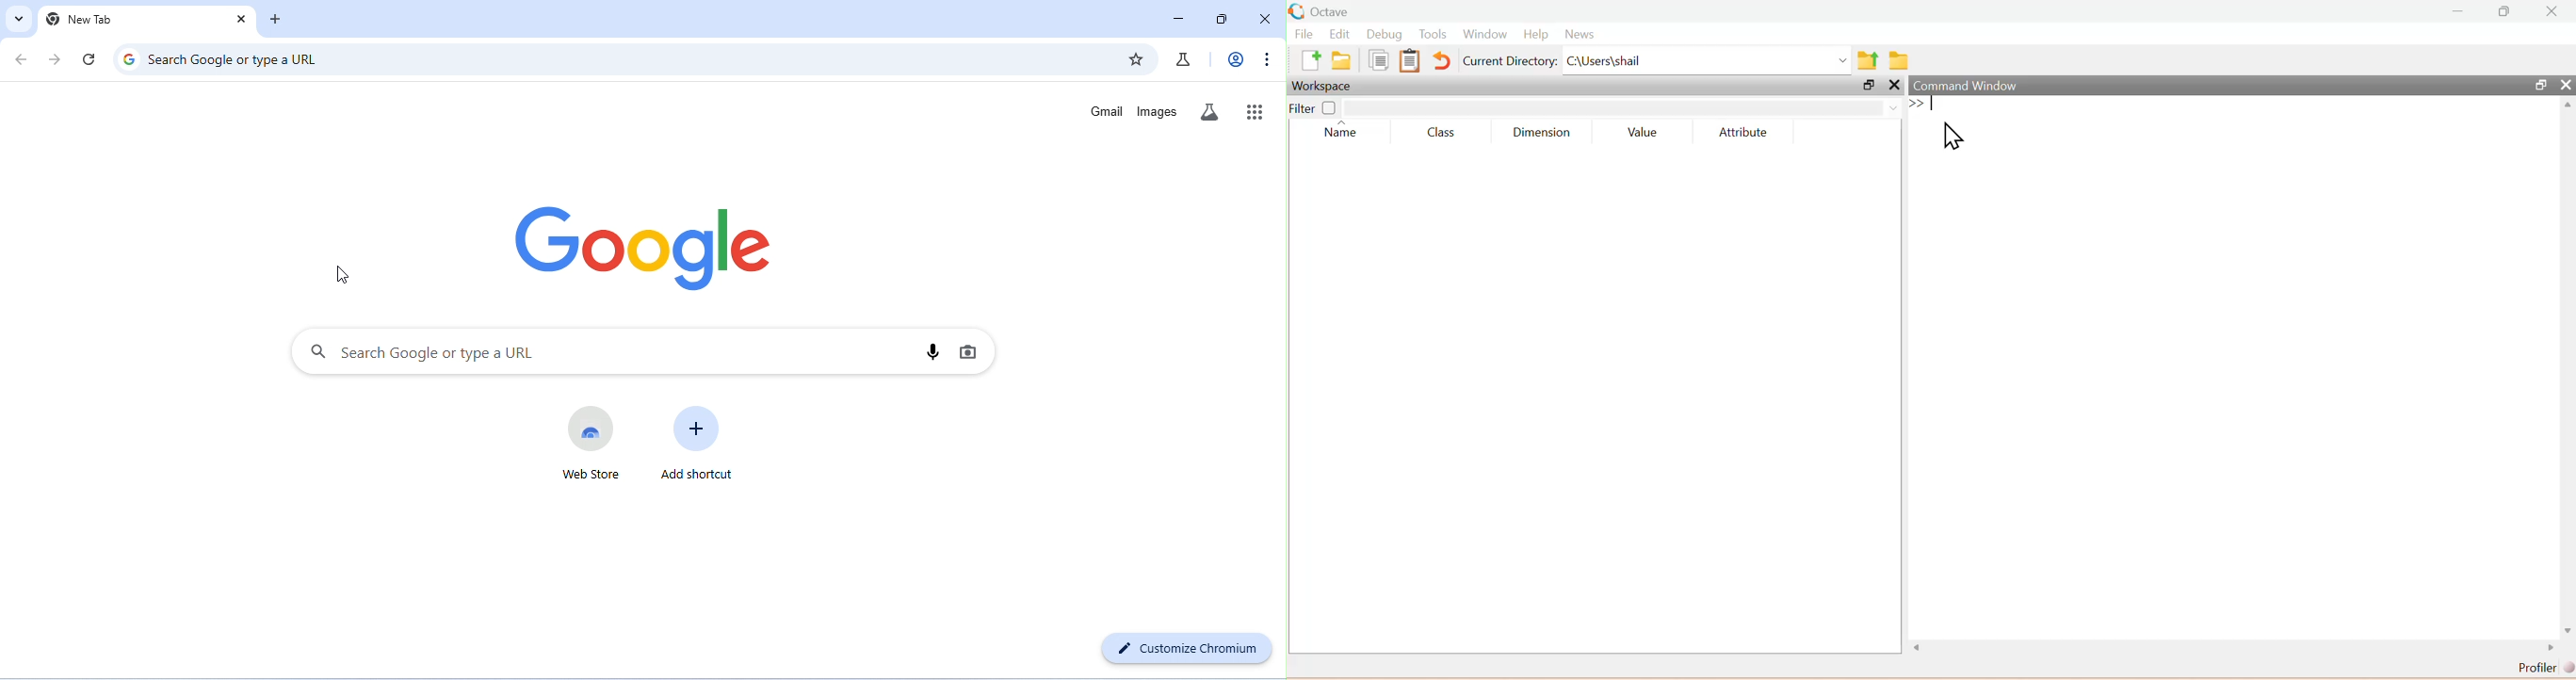 Image resolution: width=2576 pixels, height=700 pixels. What do you see at coordinates (1182, 18) in the screenshot?
I see `minimize` at bounding box center [1182, 18].